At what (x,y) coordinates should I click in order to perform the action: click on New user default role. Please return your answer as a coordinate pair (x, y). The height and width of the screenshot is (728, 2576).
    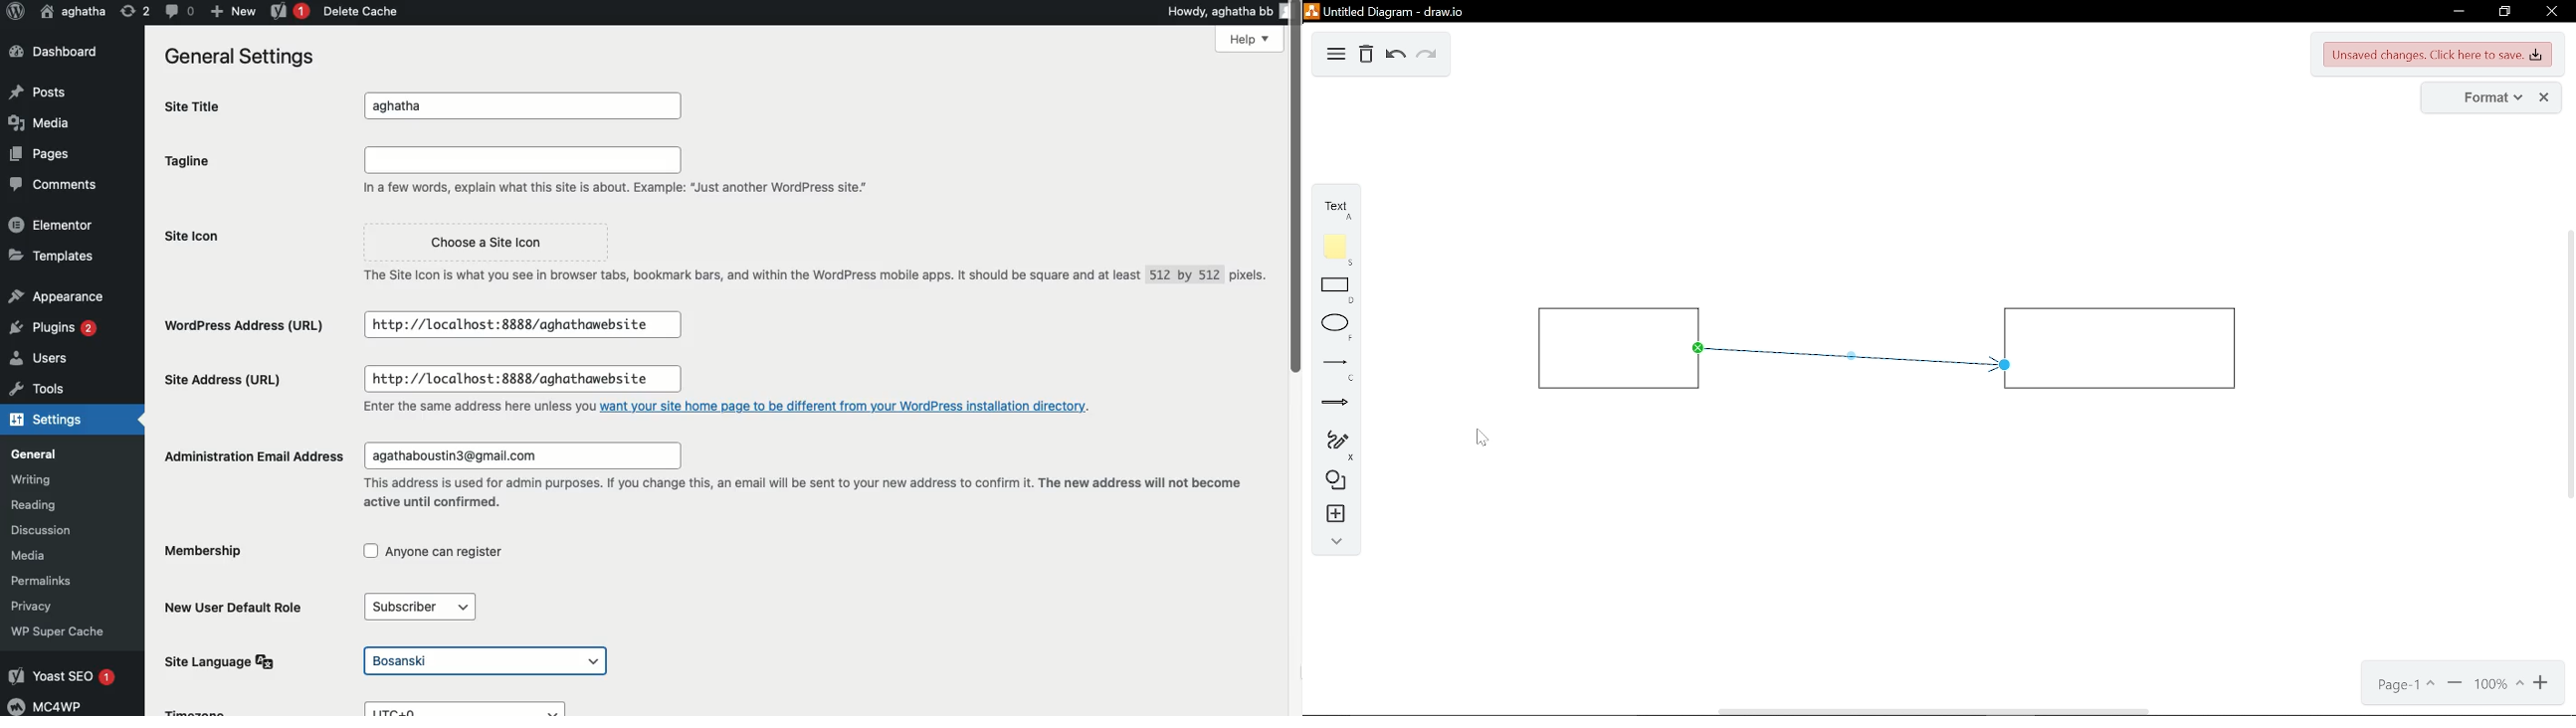
    Looking at the image, I should click on (239, 606).